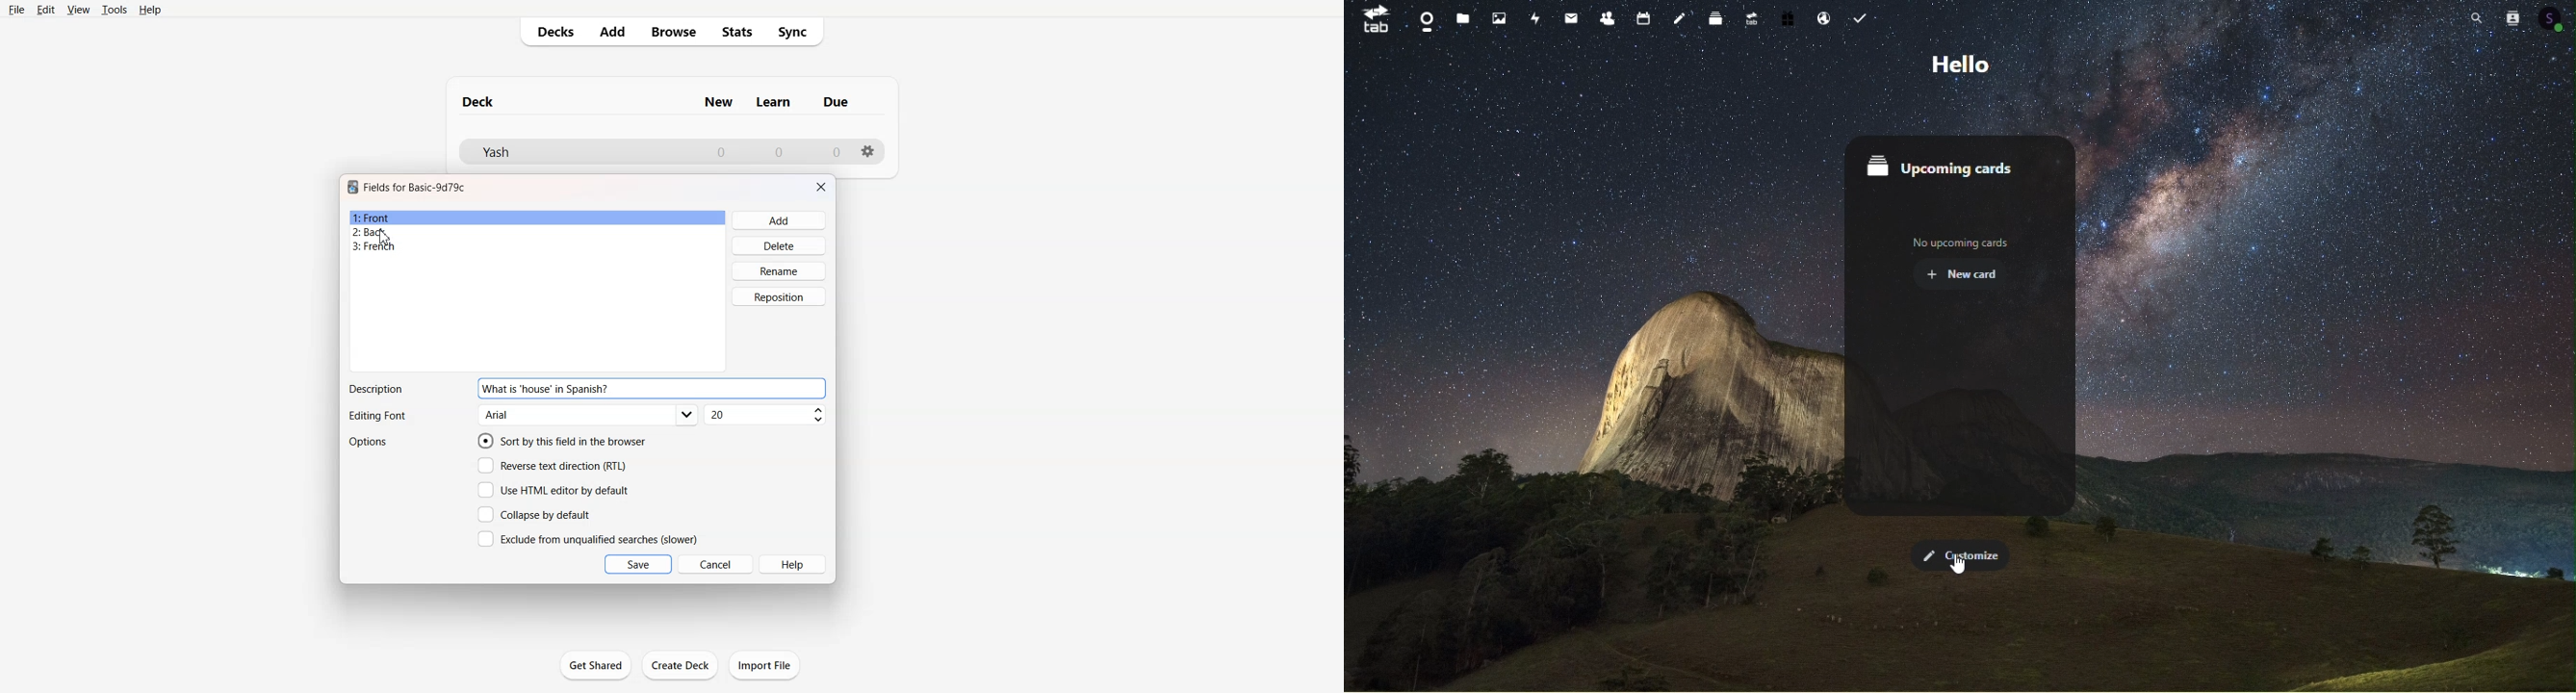 Image resolution: width=2576 pixels, height=700 pixels. Describe the element at coordinates (779, 297) in the screenshot. I see `Reposition` at that location.